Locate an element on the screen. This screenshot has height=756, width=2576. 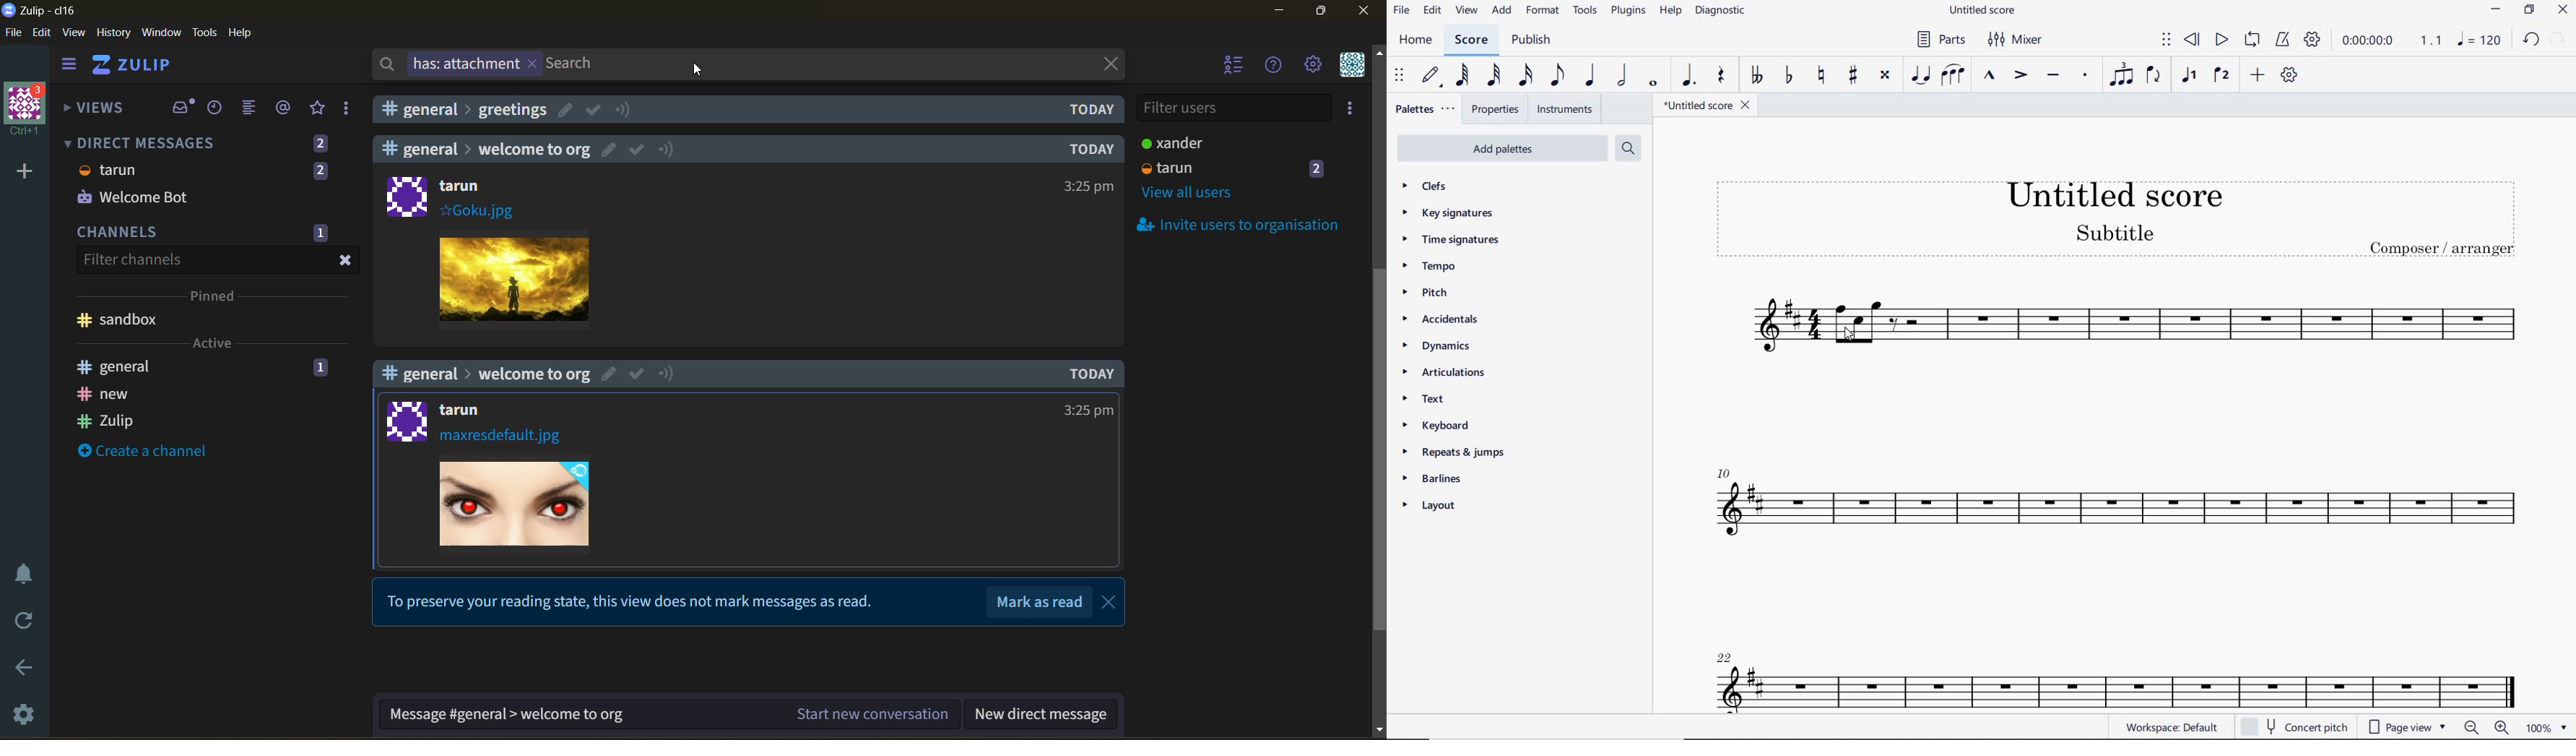
edit  is located at coordinates (607, 150).